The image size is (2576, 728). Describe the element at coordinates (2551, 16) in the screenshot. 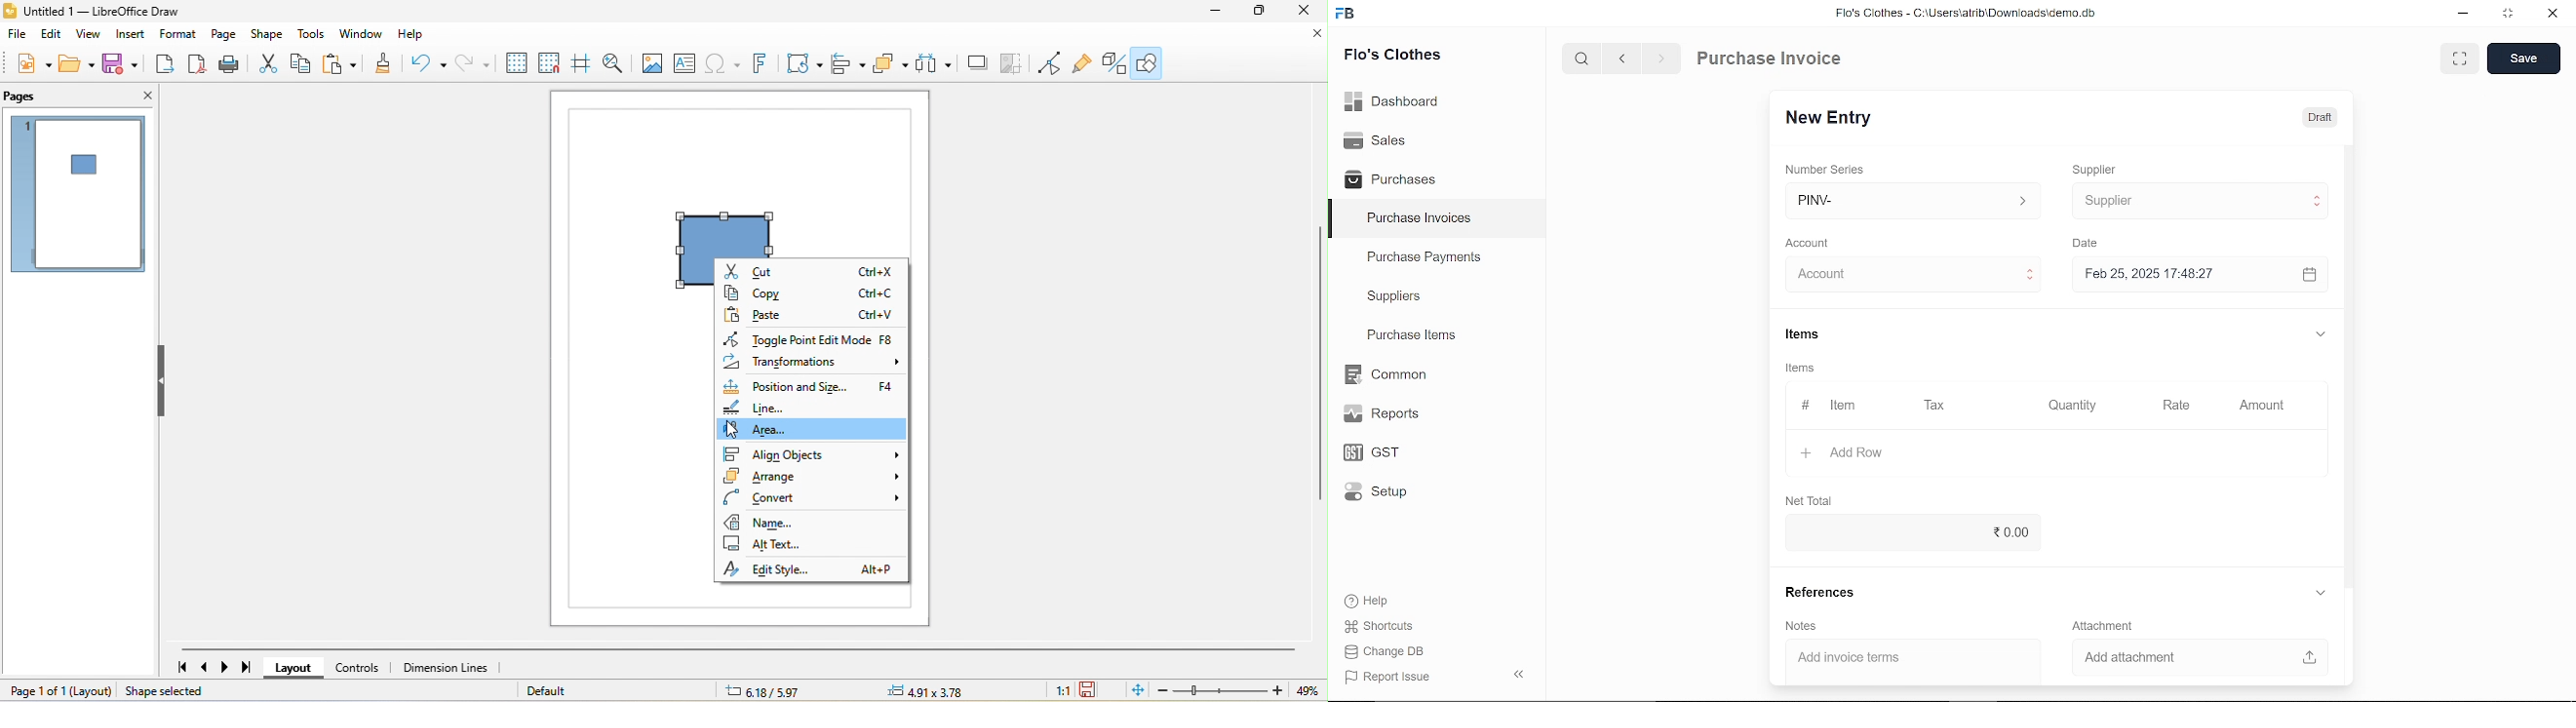

I see `close` at that location.